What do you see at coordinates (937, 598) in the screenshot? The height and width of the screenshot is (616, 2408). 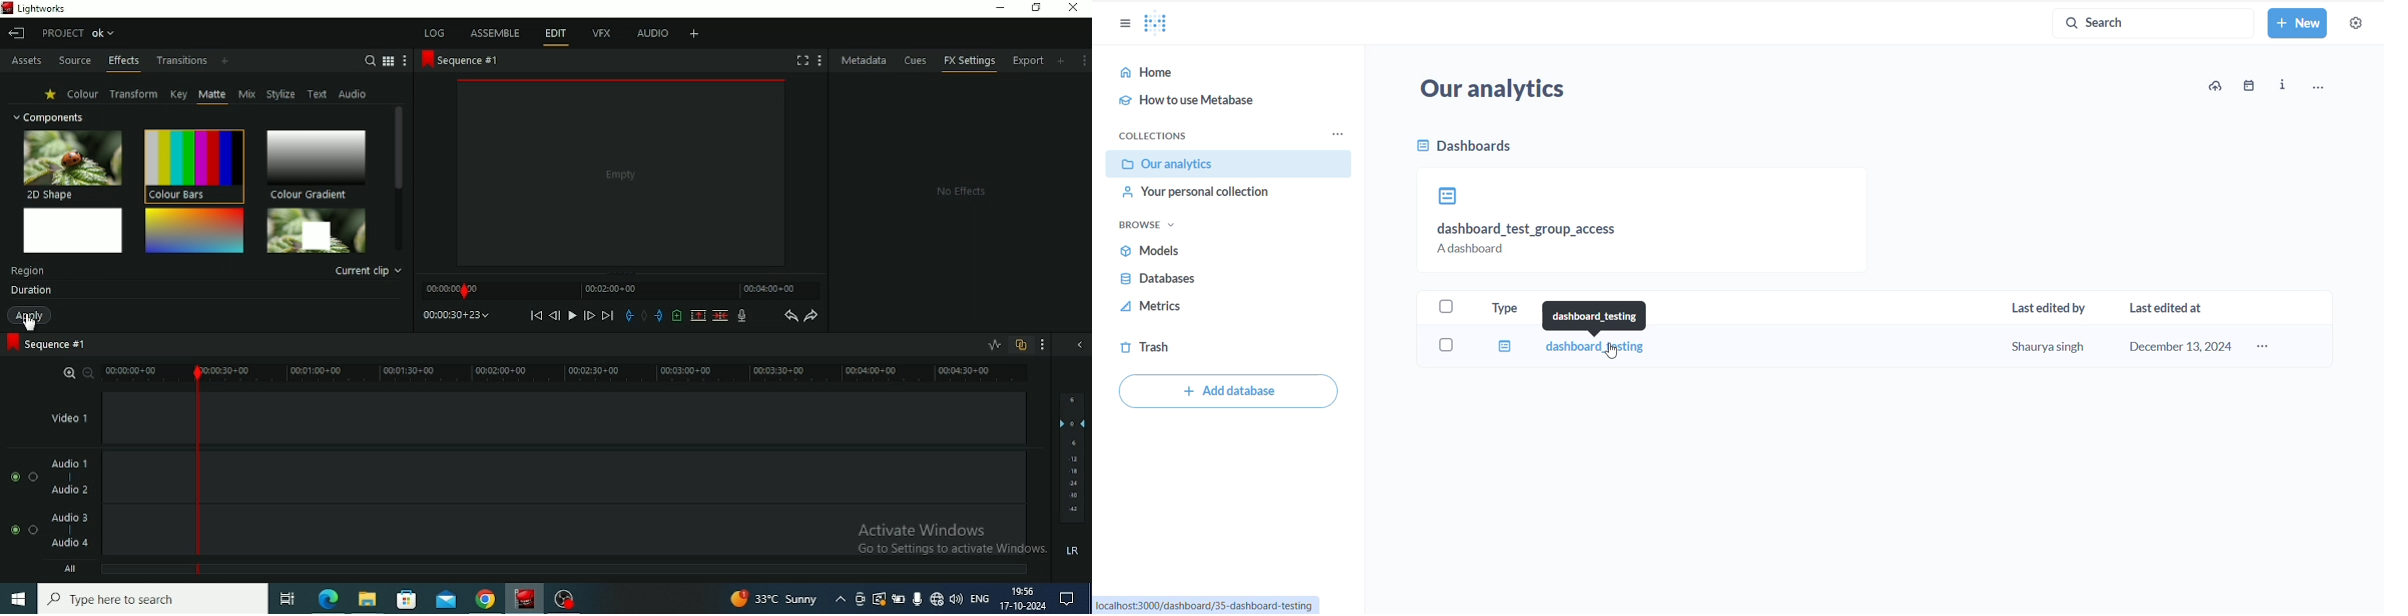 I see `internet` at bounding box center [937, 598].